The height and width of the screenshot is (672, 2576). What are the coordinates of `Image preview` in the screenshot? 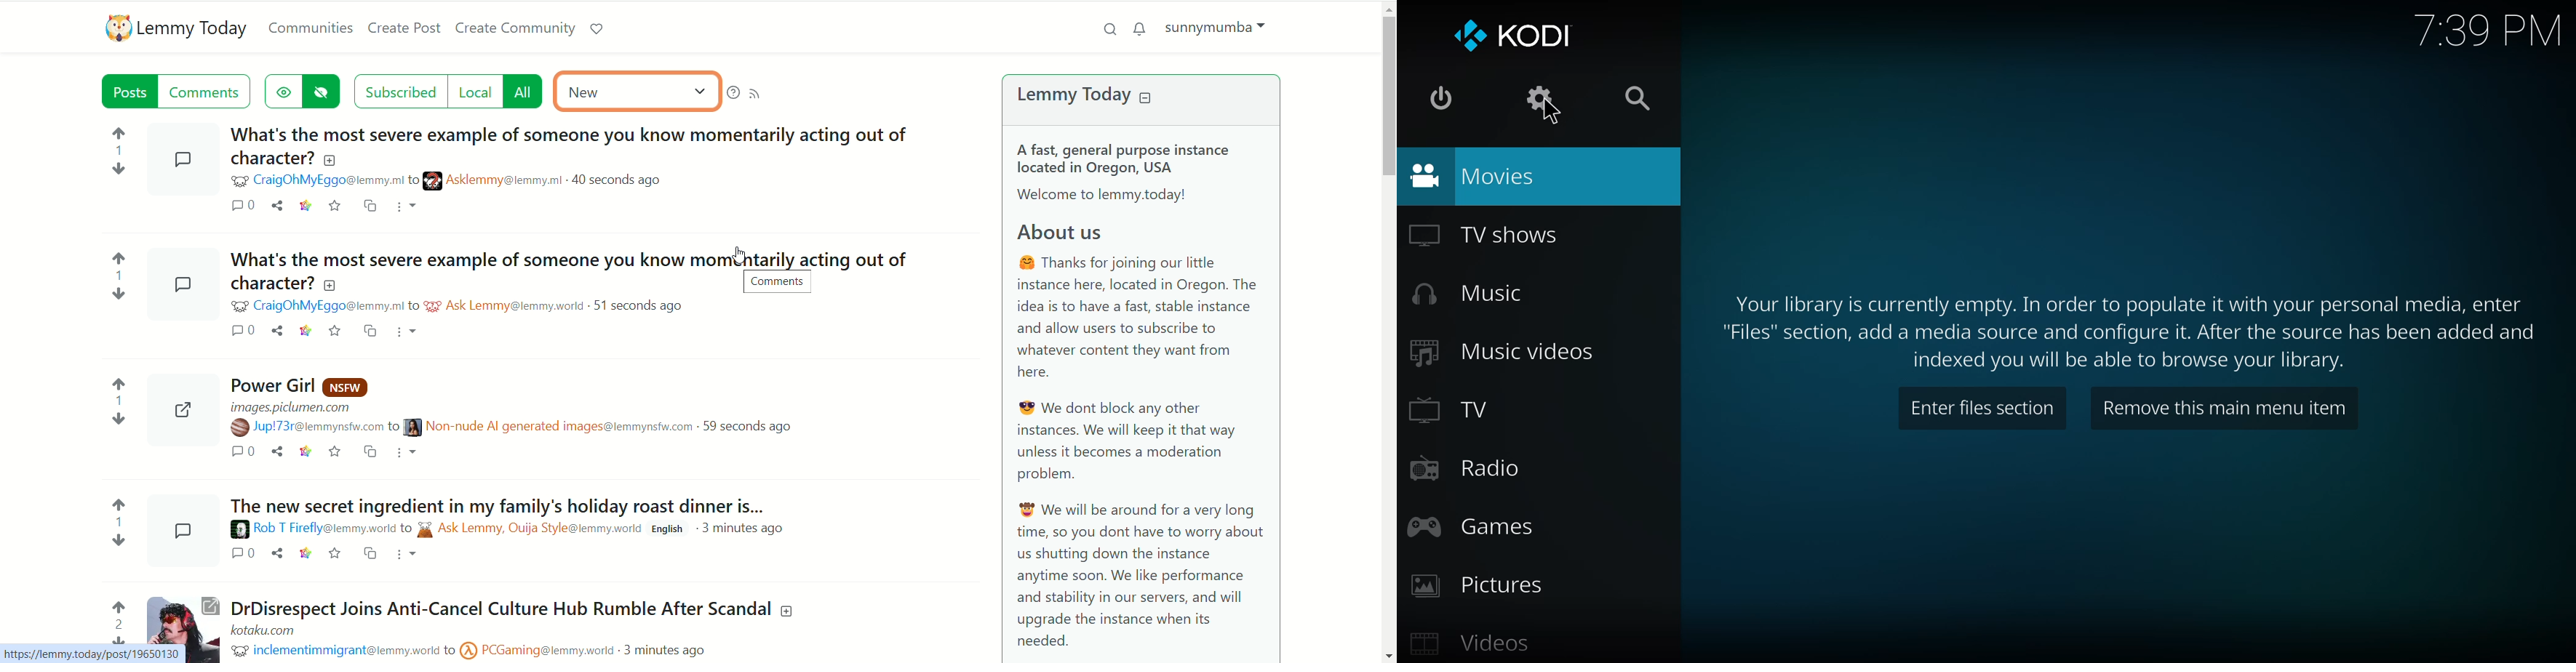 It's located at (180, 404).